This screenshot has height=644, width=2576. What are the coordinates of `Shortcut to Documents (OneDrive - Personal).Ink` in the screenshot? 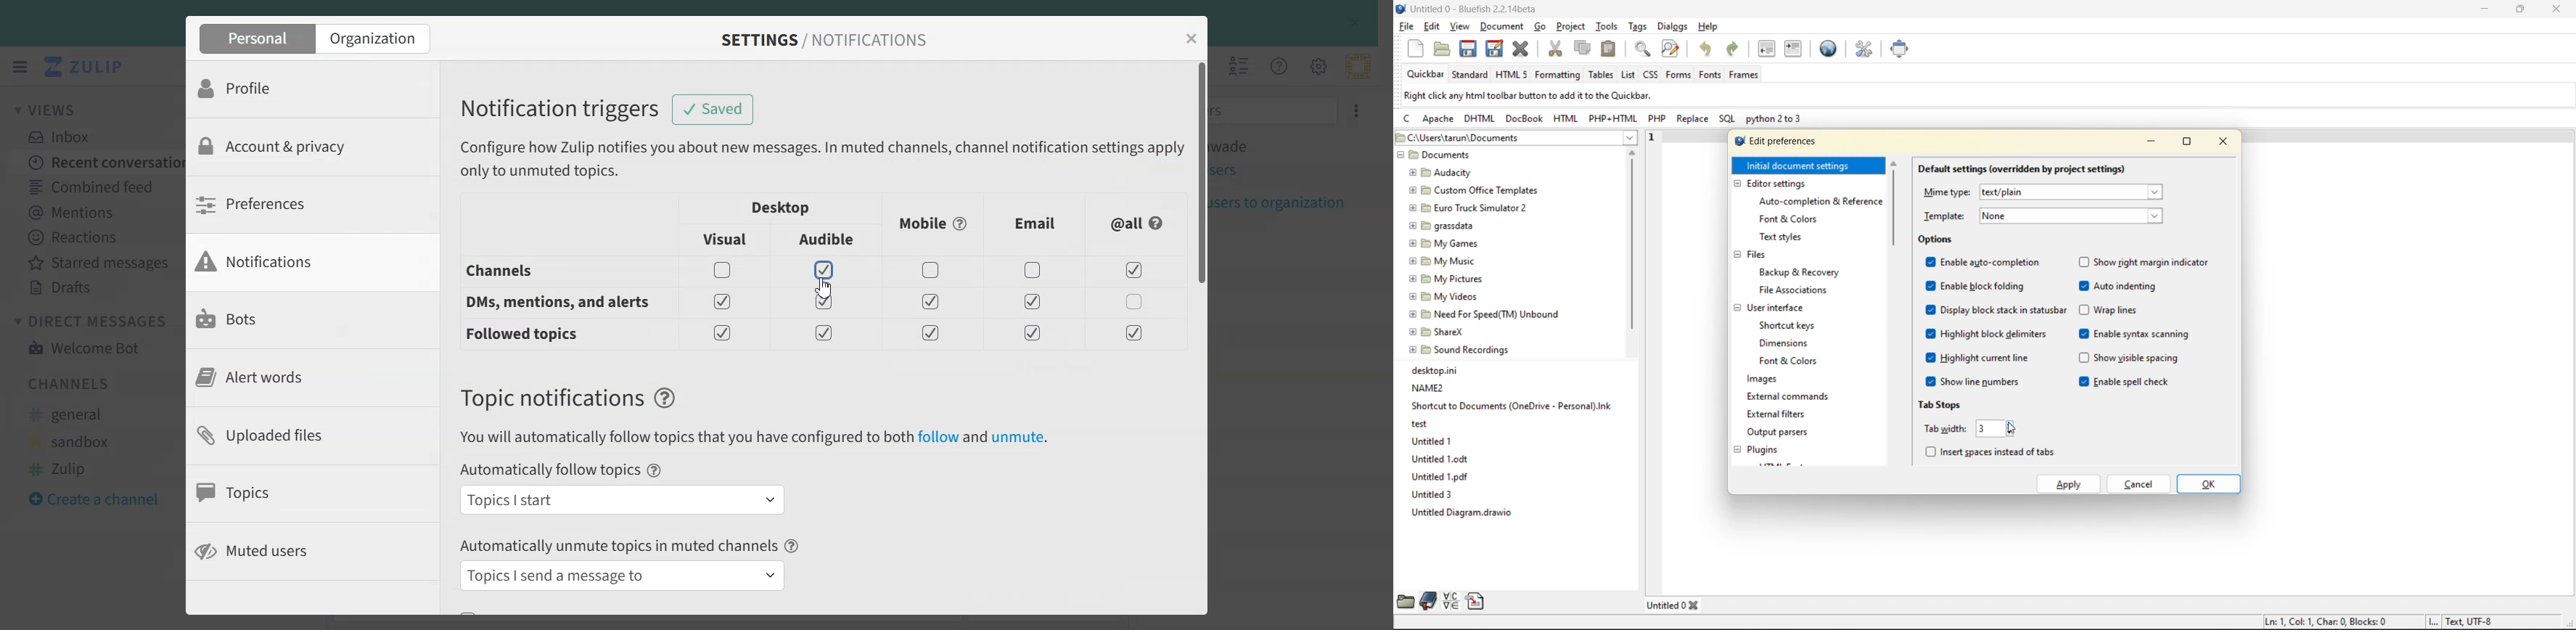 It's located at (1512, 406).